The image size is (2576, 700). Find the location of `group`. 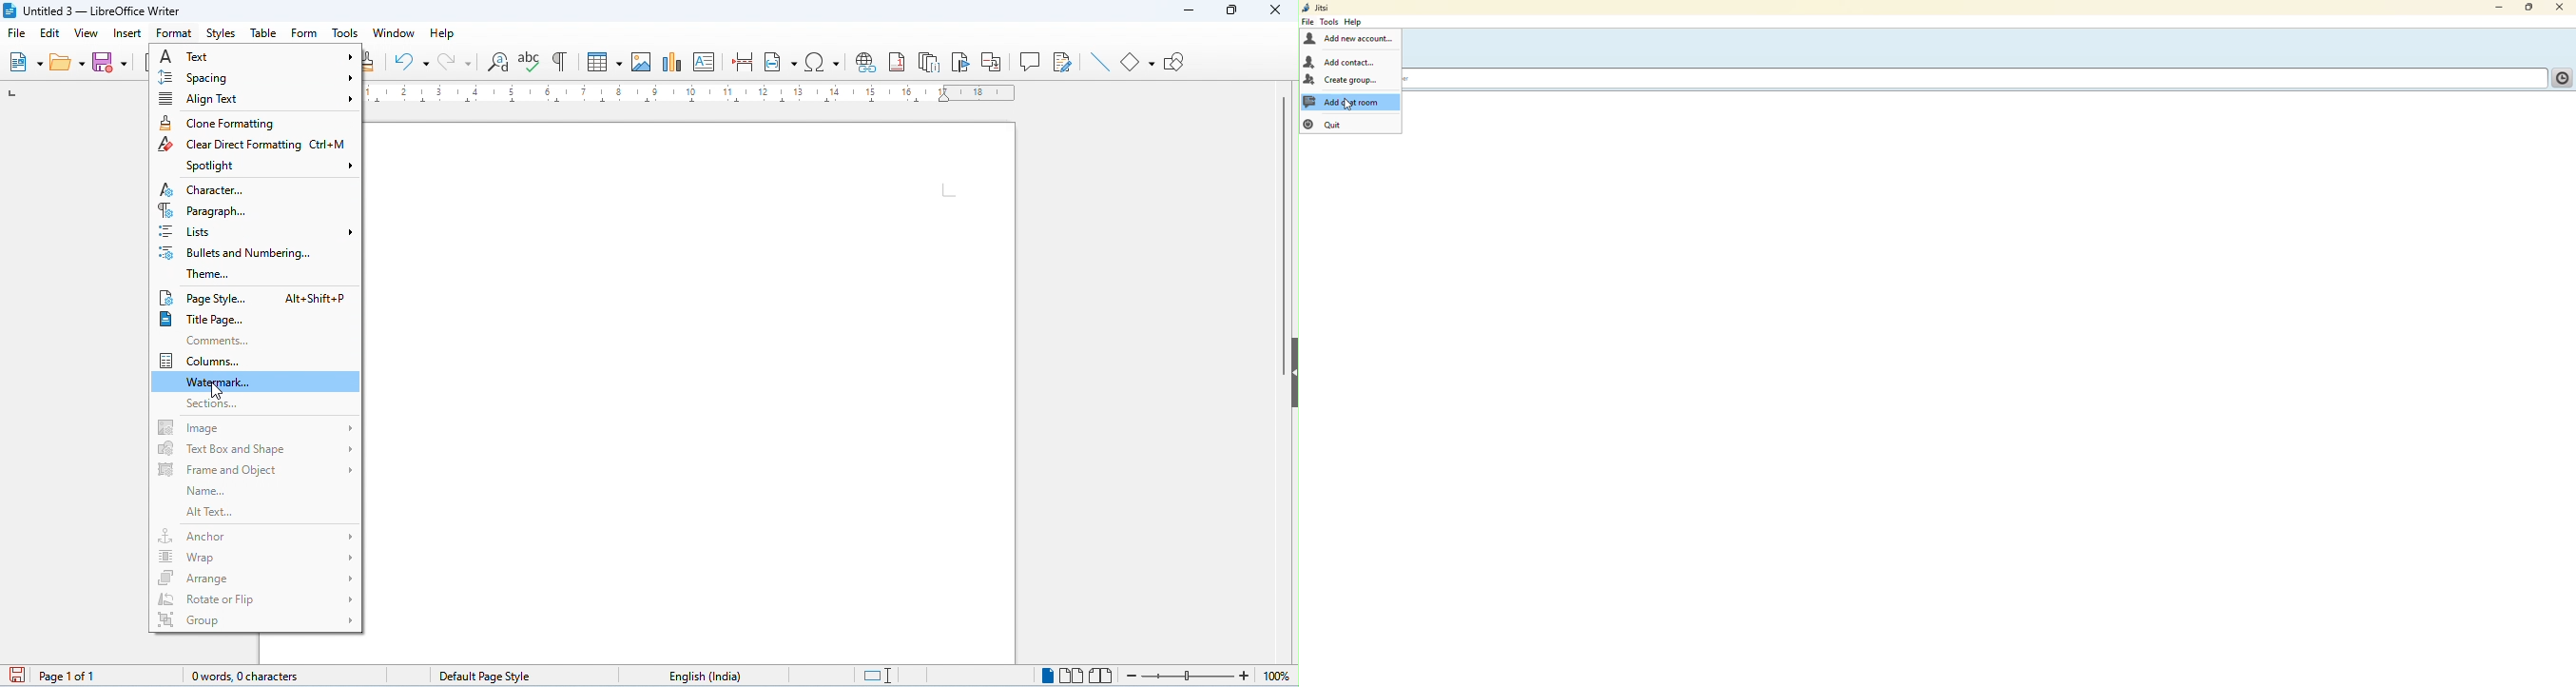

group is located at coordinates (253, 619).